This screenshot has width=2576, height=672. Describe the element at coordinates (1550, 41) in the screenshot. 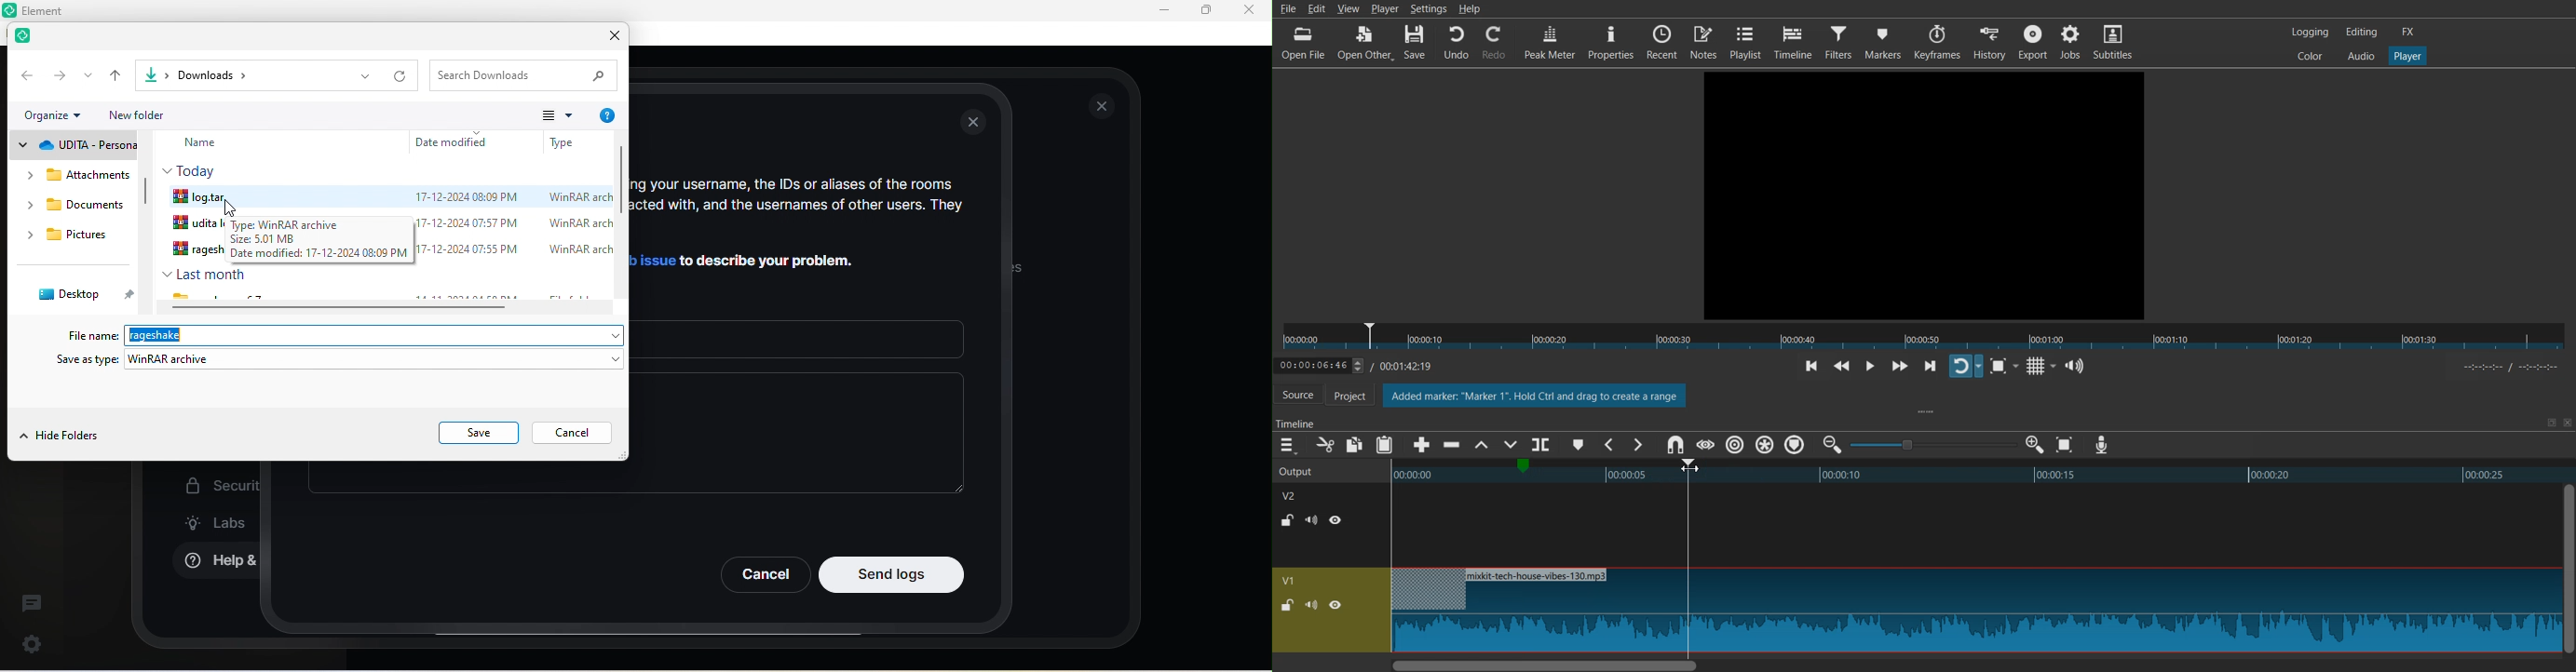

I see `Peak Meter` at that location.